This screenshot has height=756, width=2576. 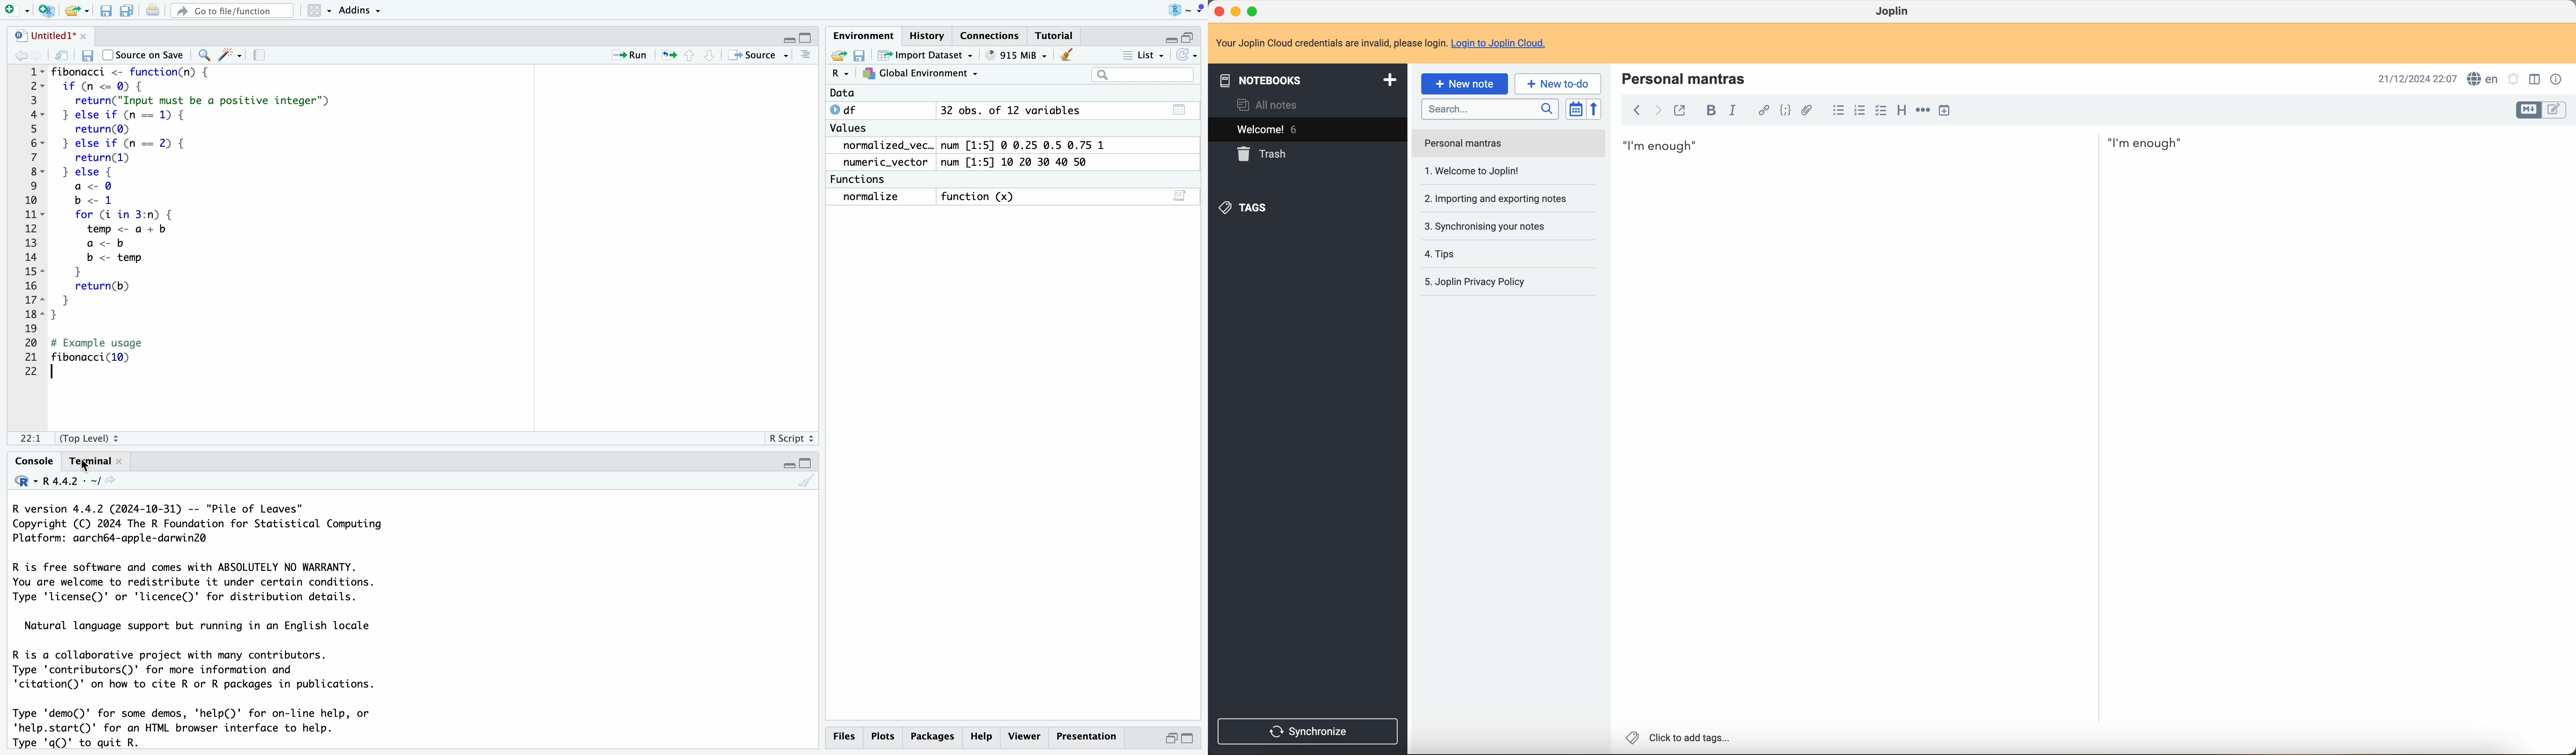 I want to click on view the current working directory, so click(x=114, y=483).